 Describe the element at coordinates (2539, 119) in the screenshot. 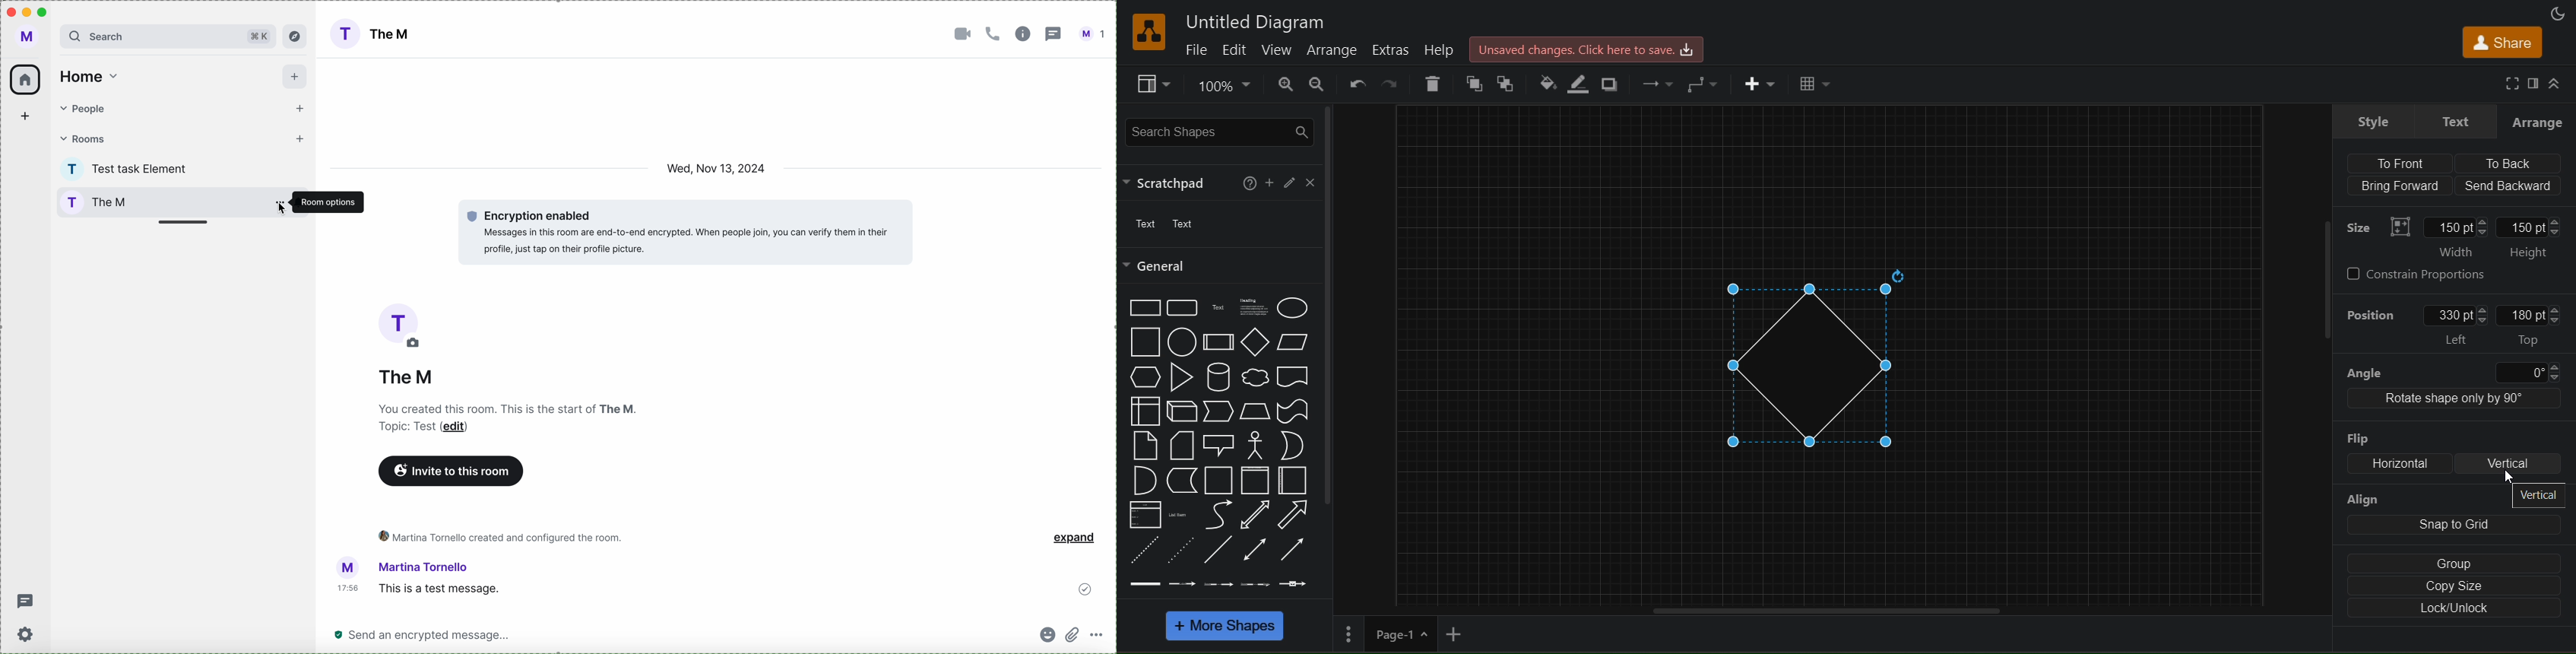

I see `arrange` at that location.